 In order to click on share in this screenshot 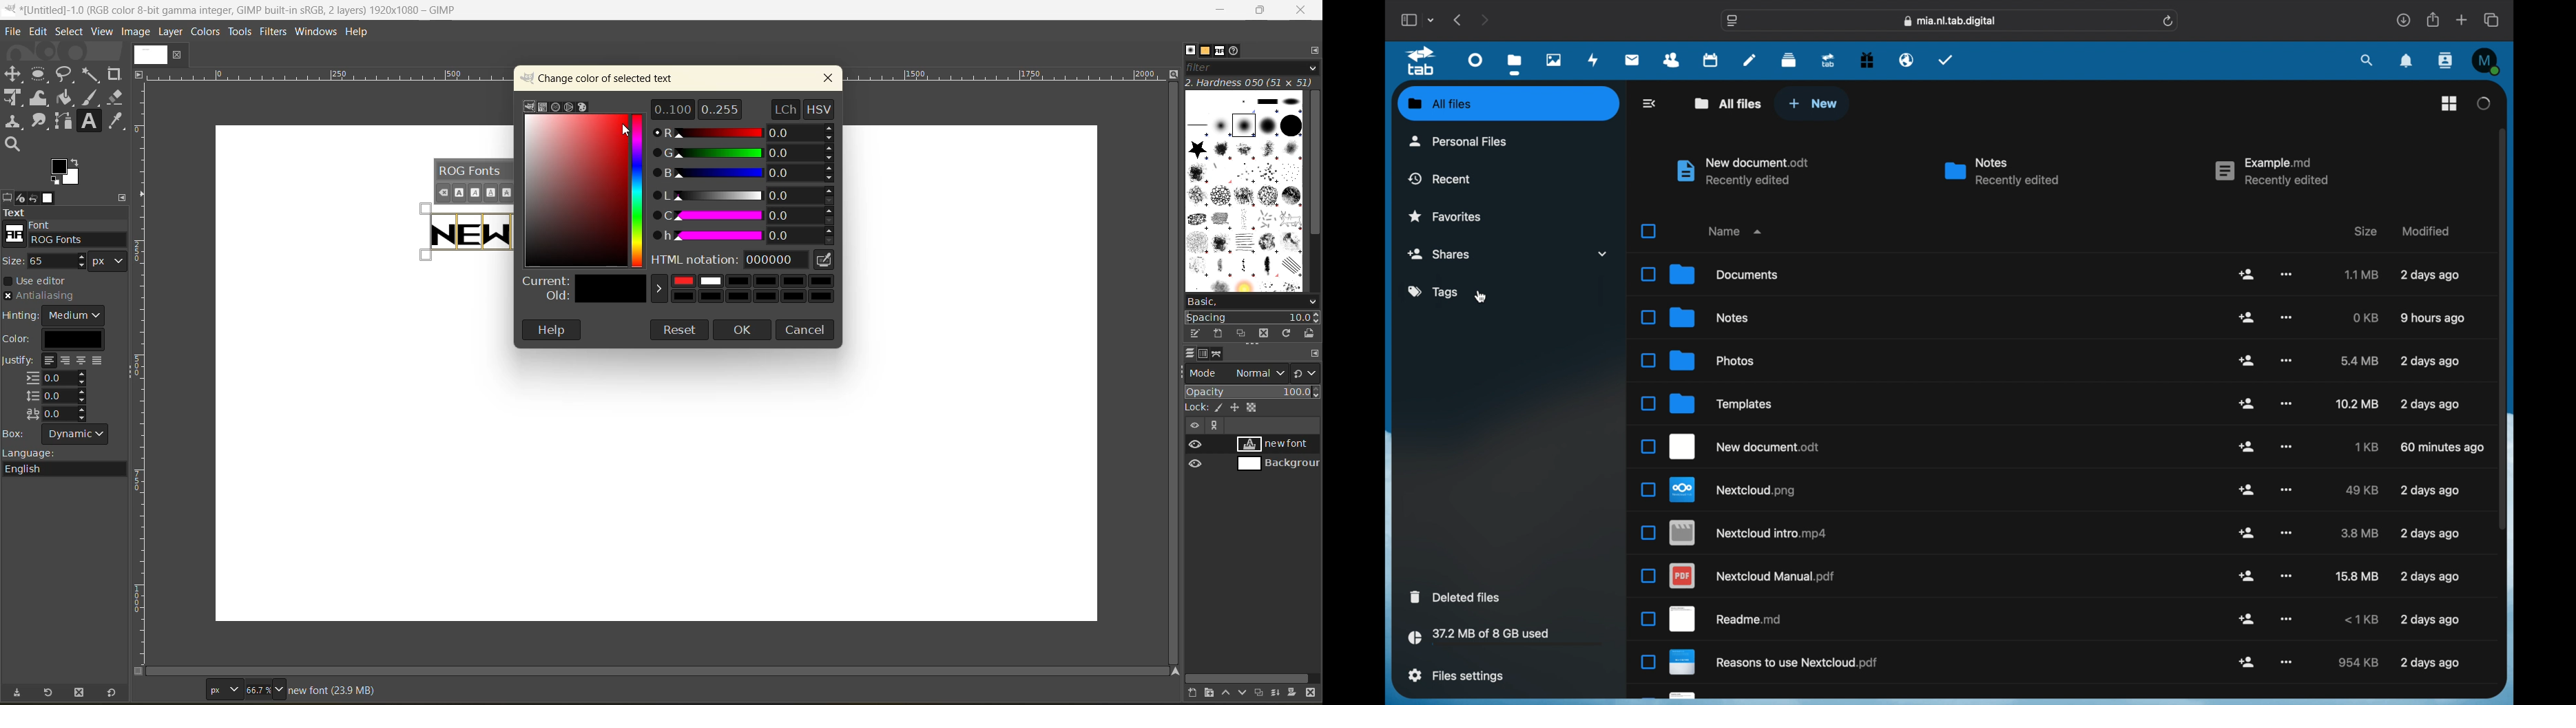, I will do `click(2247, 403)`.